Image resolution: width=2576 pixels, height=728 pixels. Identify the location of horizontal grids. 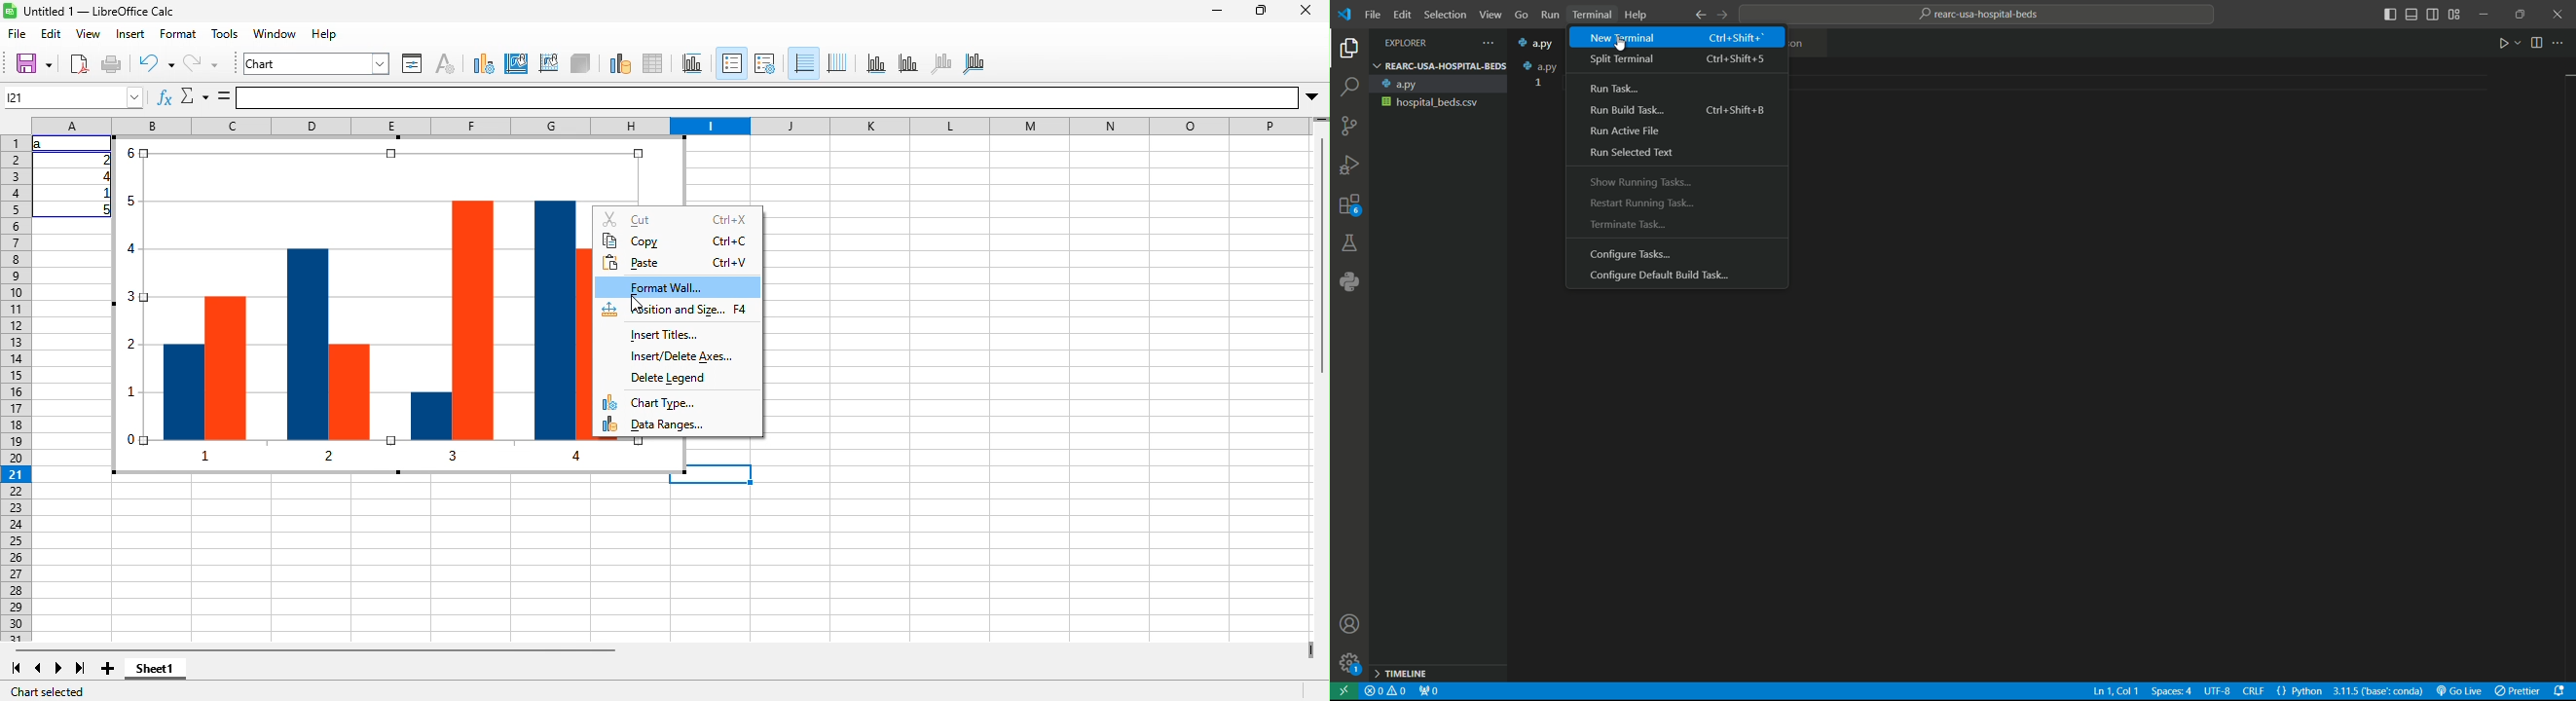
(803, 63).